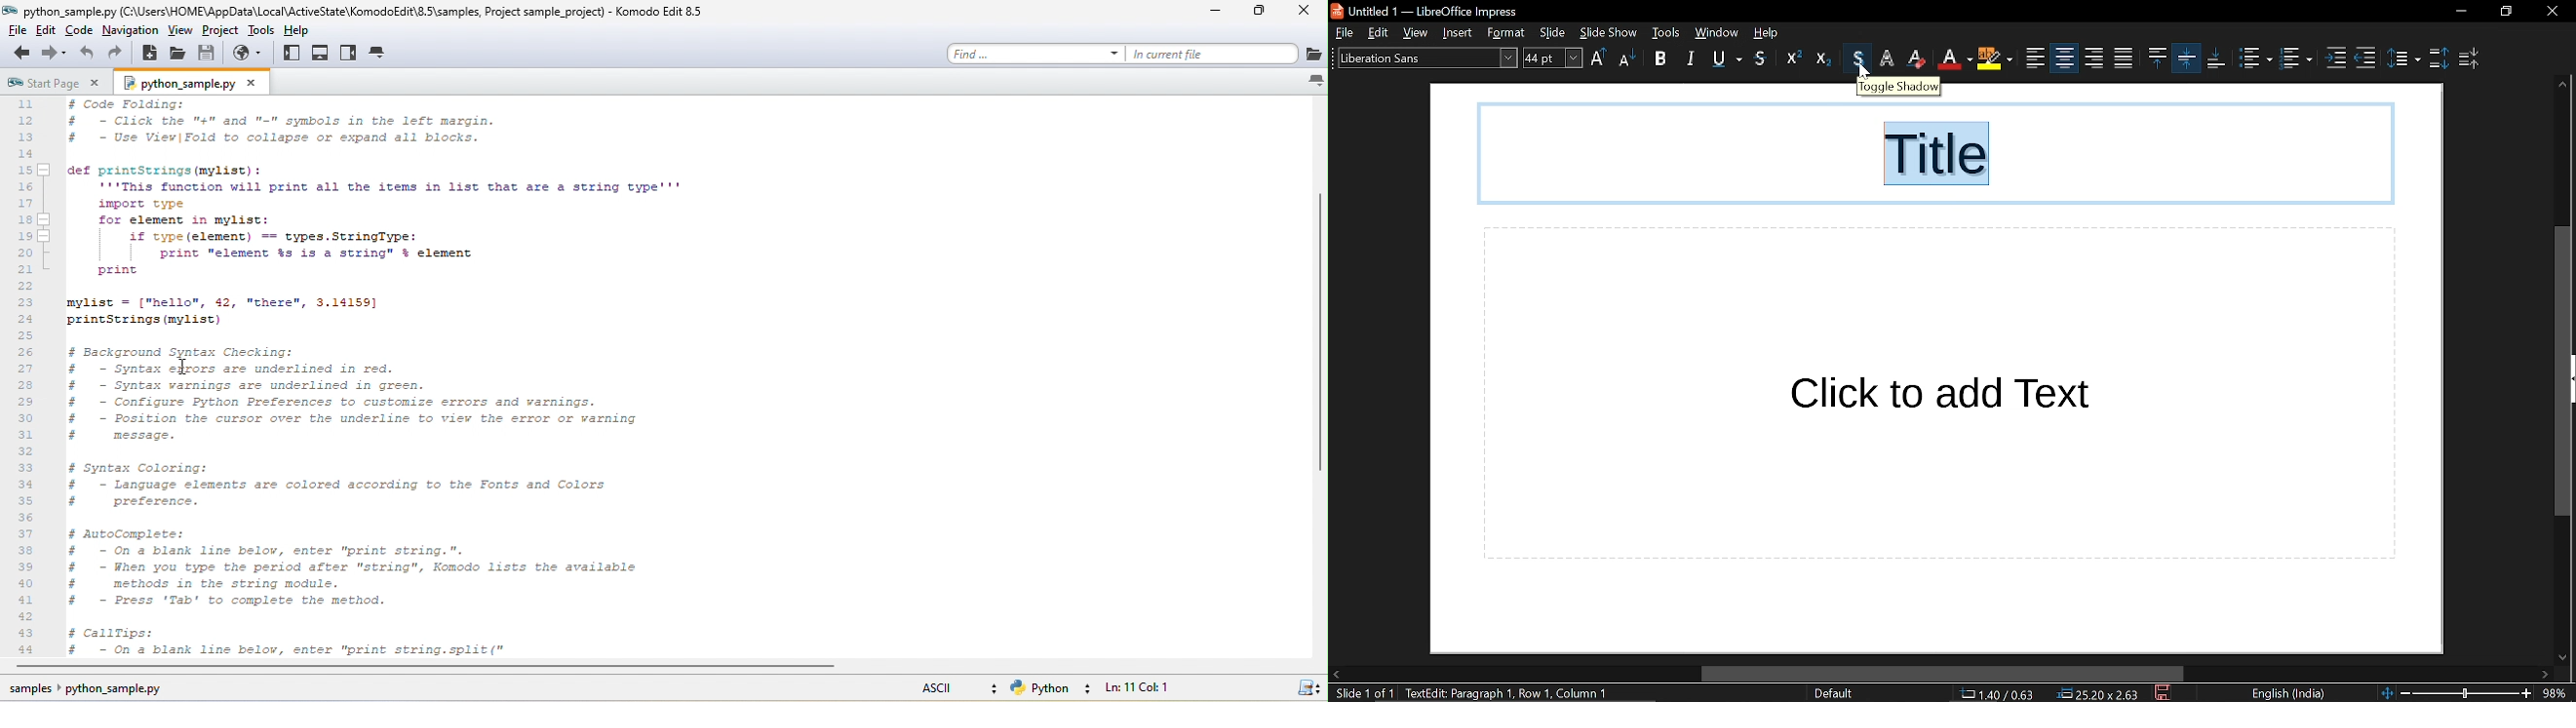 The width and height of the screenshot is (2576, 728). Describe the element at coordinates (2165, 694) in the screenshot. I see `save` at that location.